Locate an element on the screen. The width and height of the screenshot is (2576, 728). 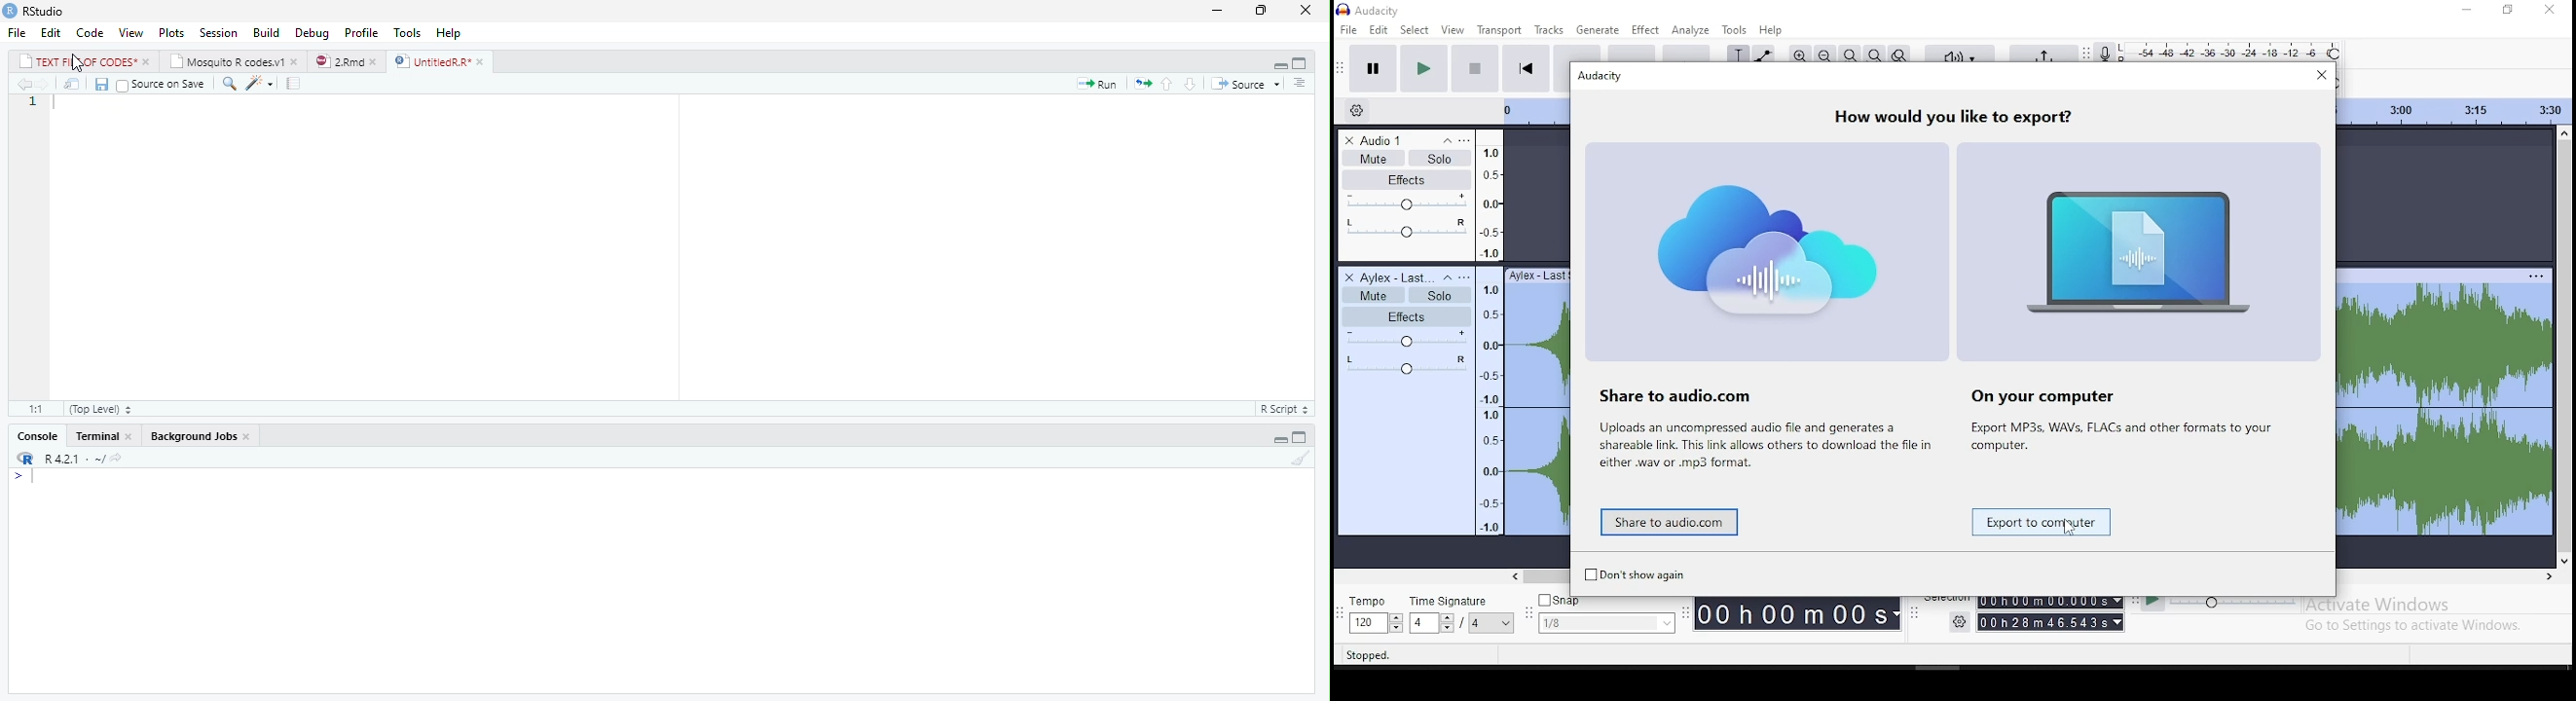
settings is located at coordinates (1960, 621).